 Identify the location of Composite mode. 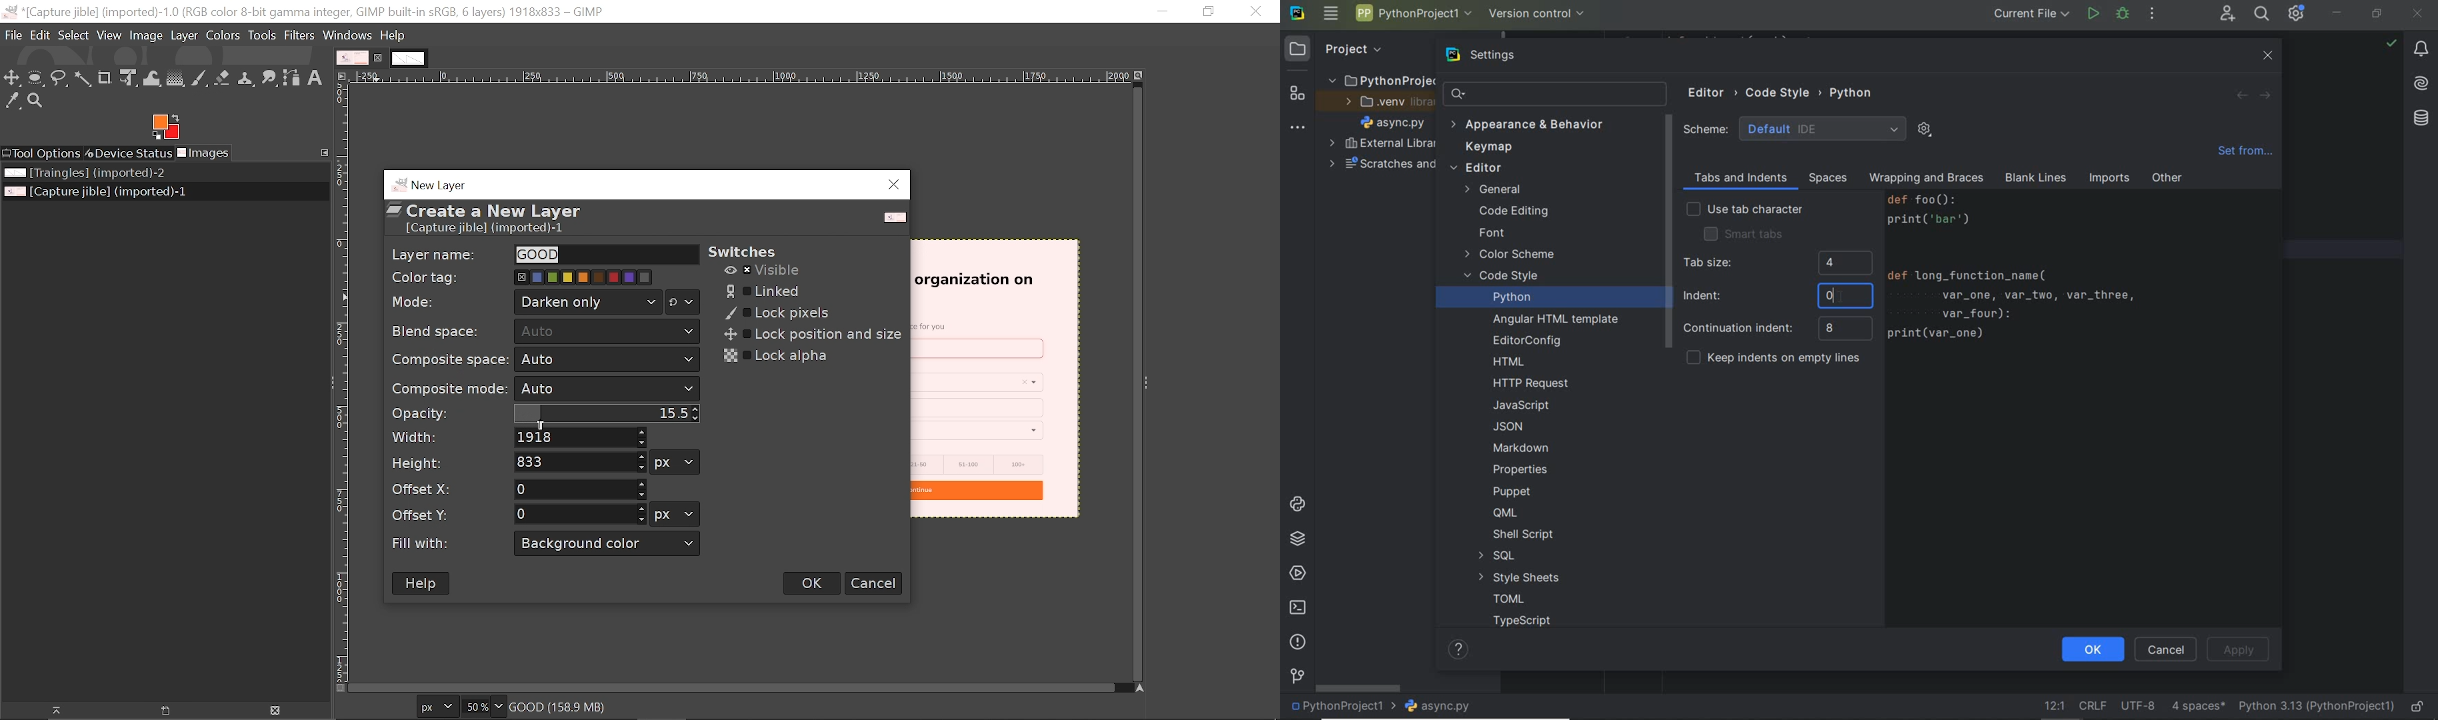
(608, 390).